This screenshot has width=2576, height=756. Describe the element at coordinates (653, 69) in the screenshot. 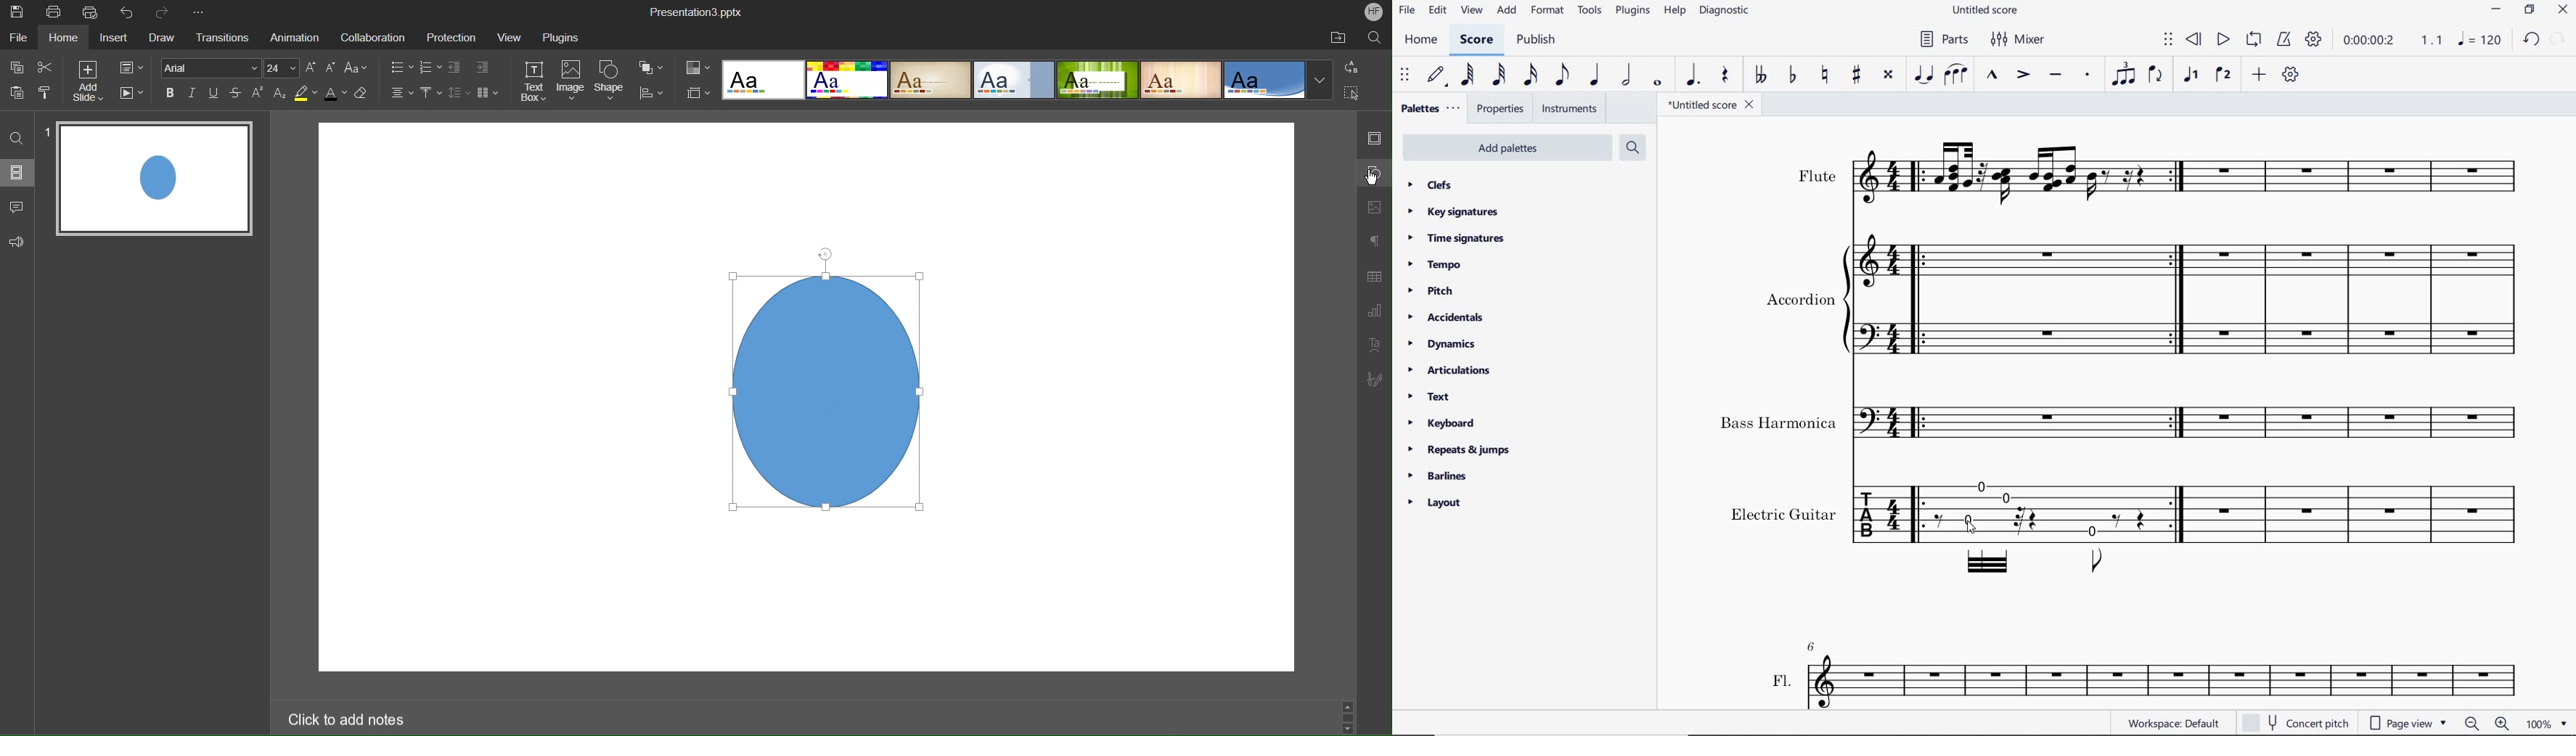

I see `Arrange` at that location.